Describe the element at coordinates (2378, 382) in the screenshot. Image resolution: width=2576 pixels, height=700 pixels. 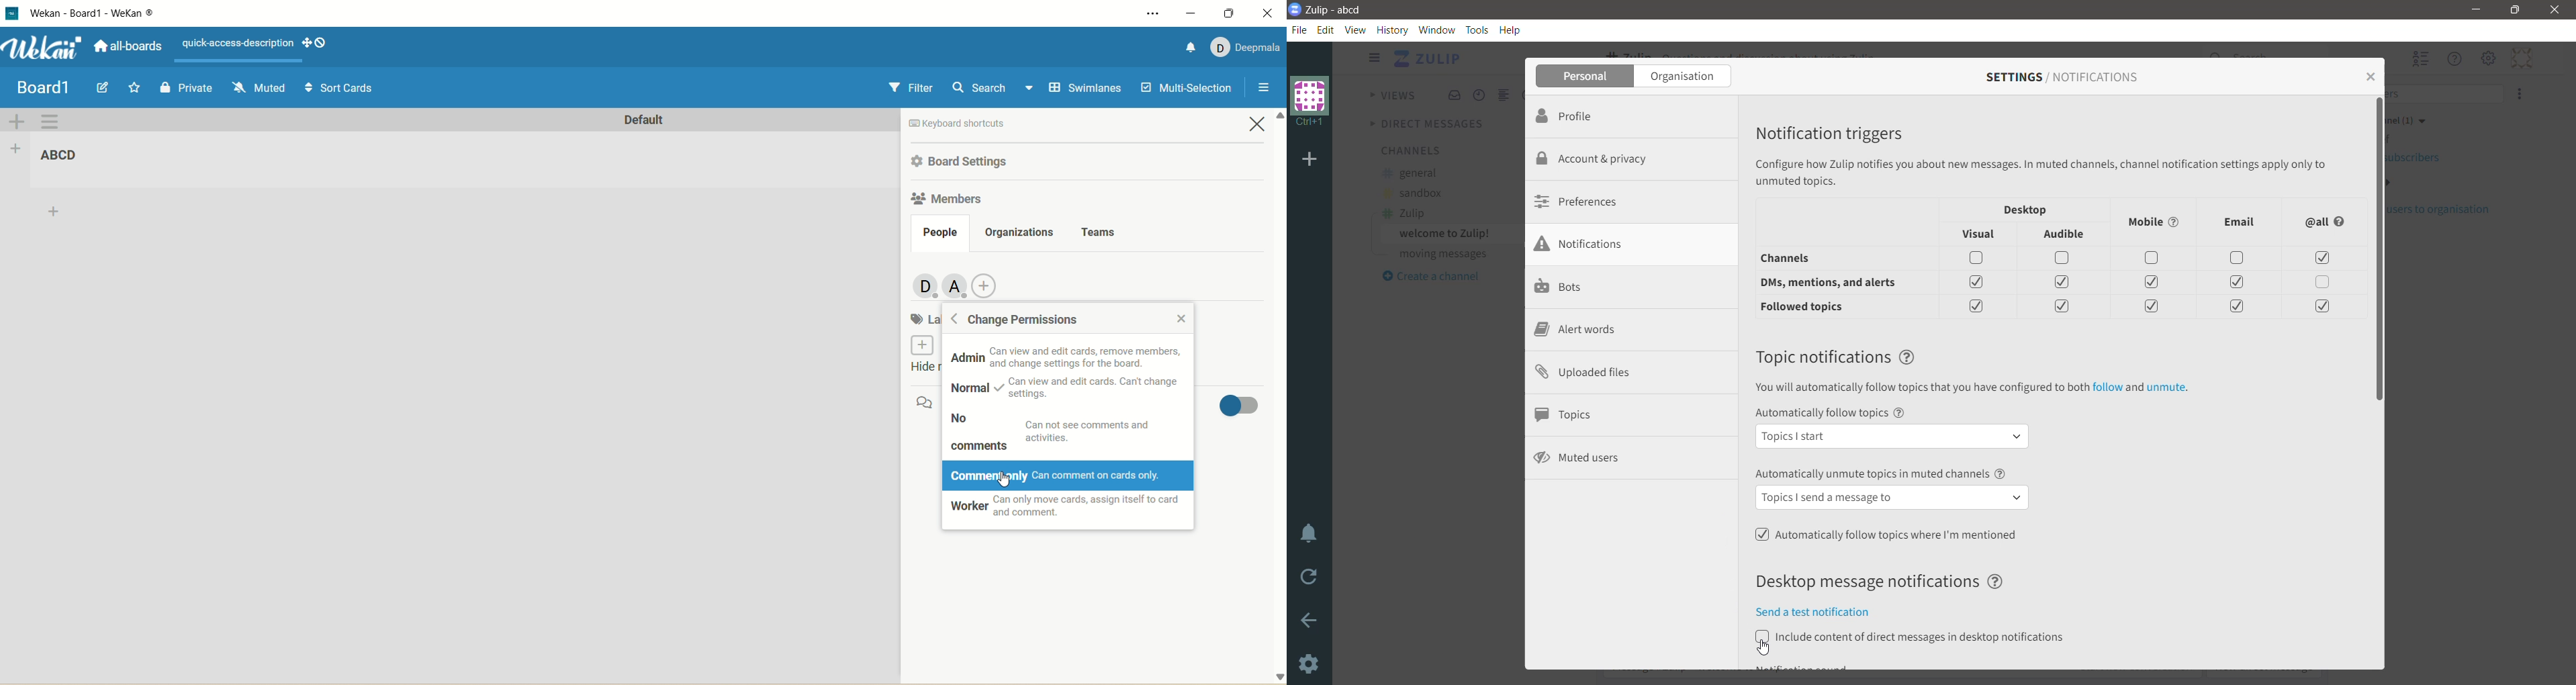
I see `Vertical scroll bar` at that location.